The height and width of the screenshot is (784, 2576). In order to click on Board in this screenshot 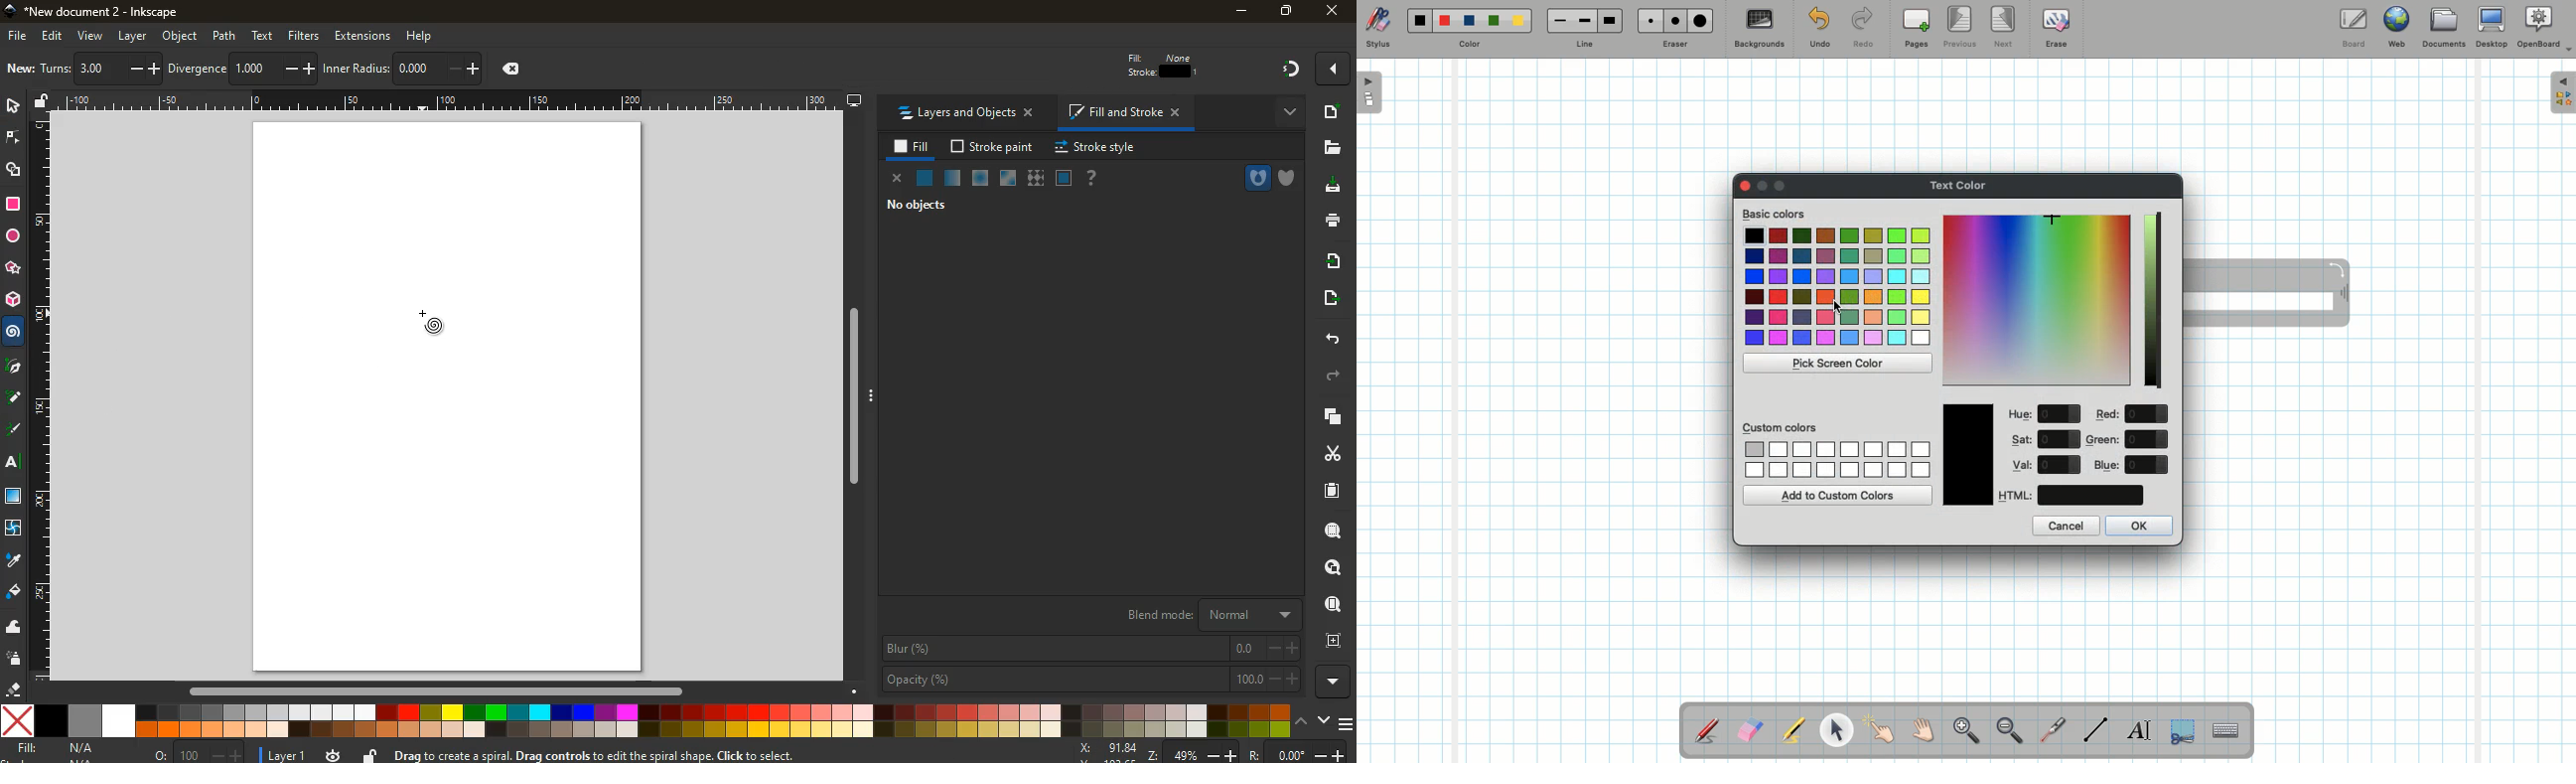, I will do `click(2353, 28)`.